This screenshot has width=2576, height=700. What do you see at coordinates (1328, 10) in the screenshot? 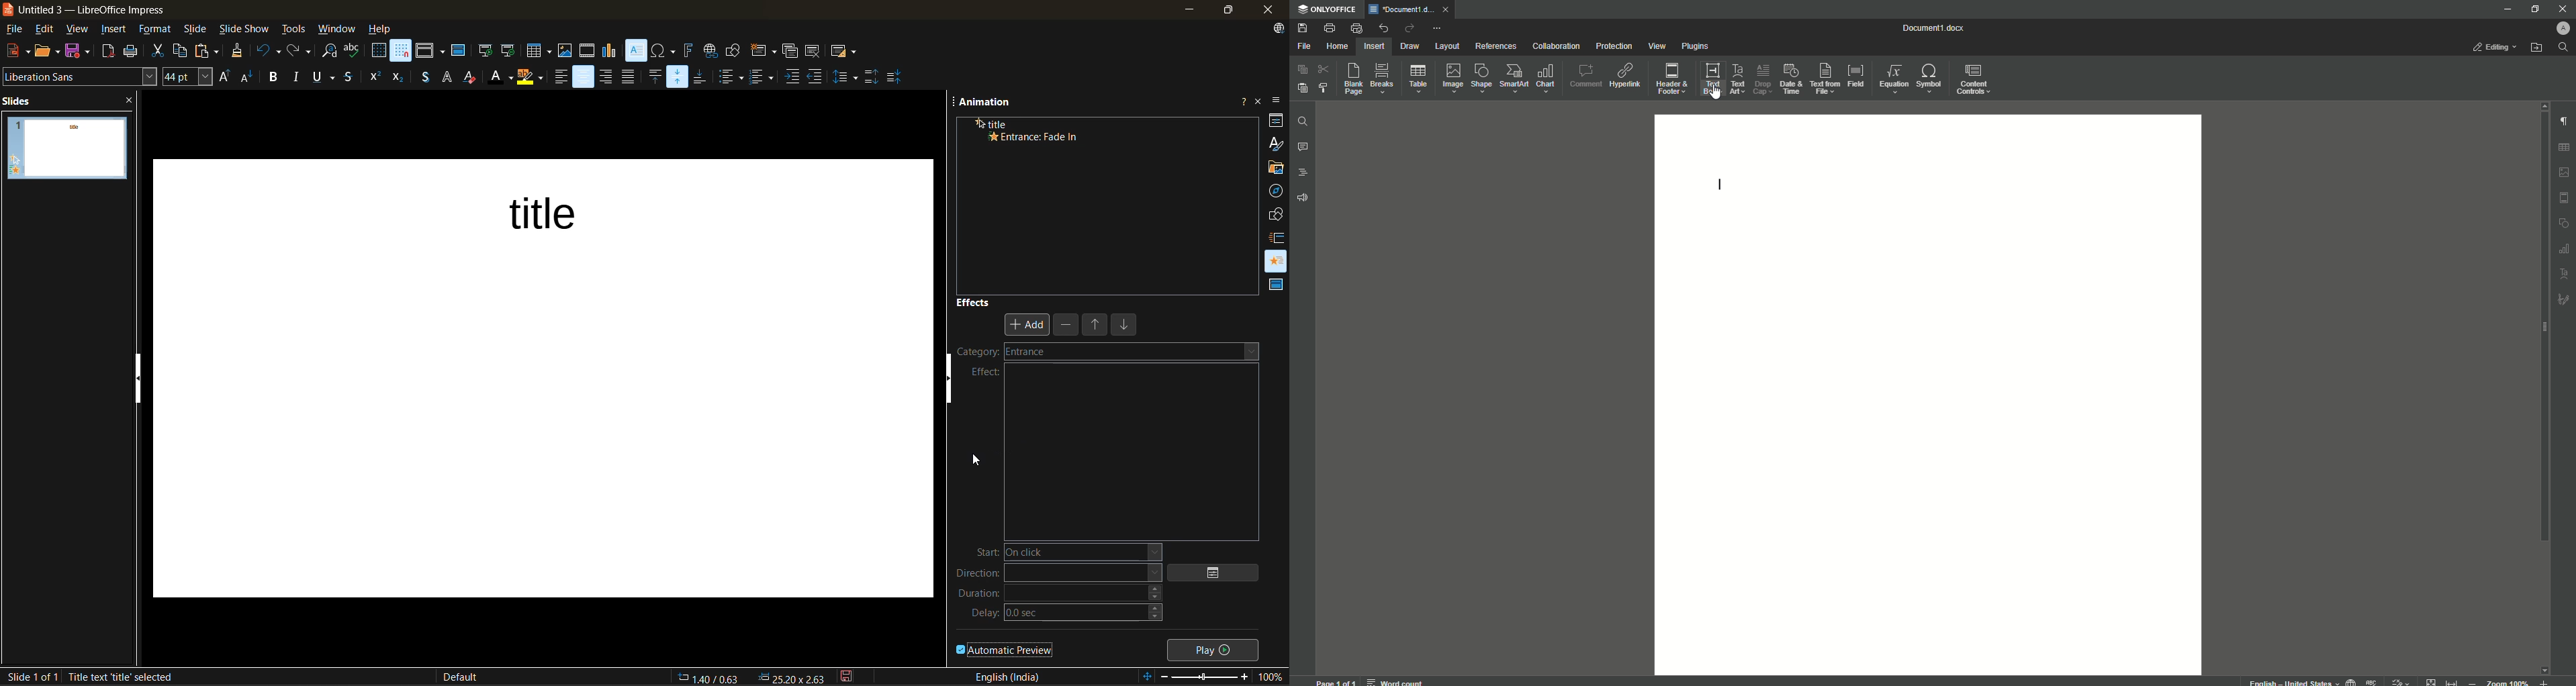
I see `ONLYOFFICE` at bounding box center [1328, 10].